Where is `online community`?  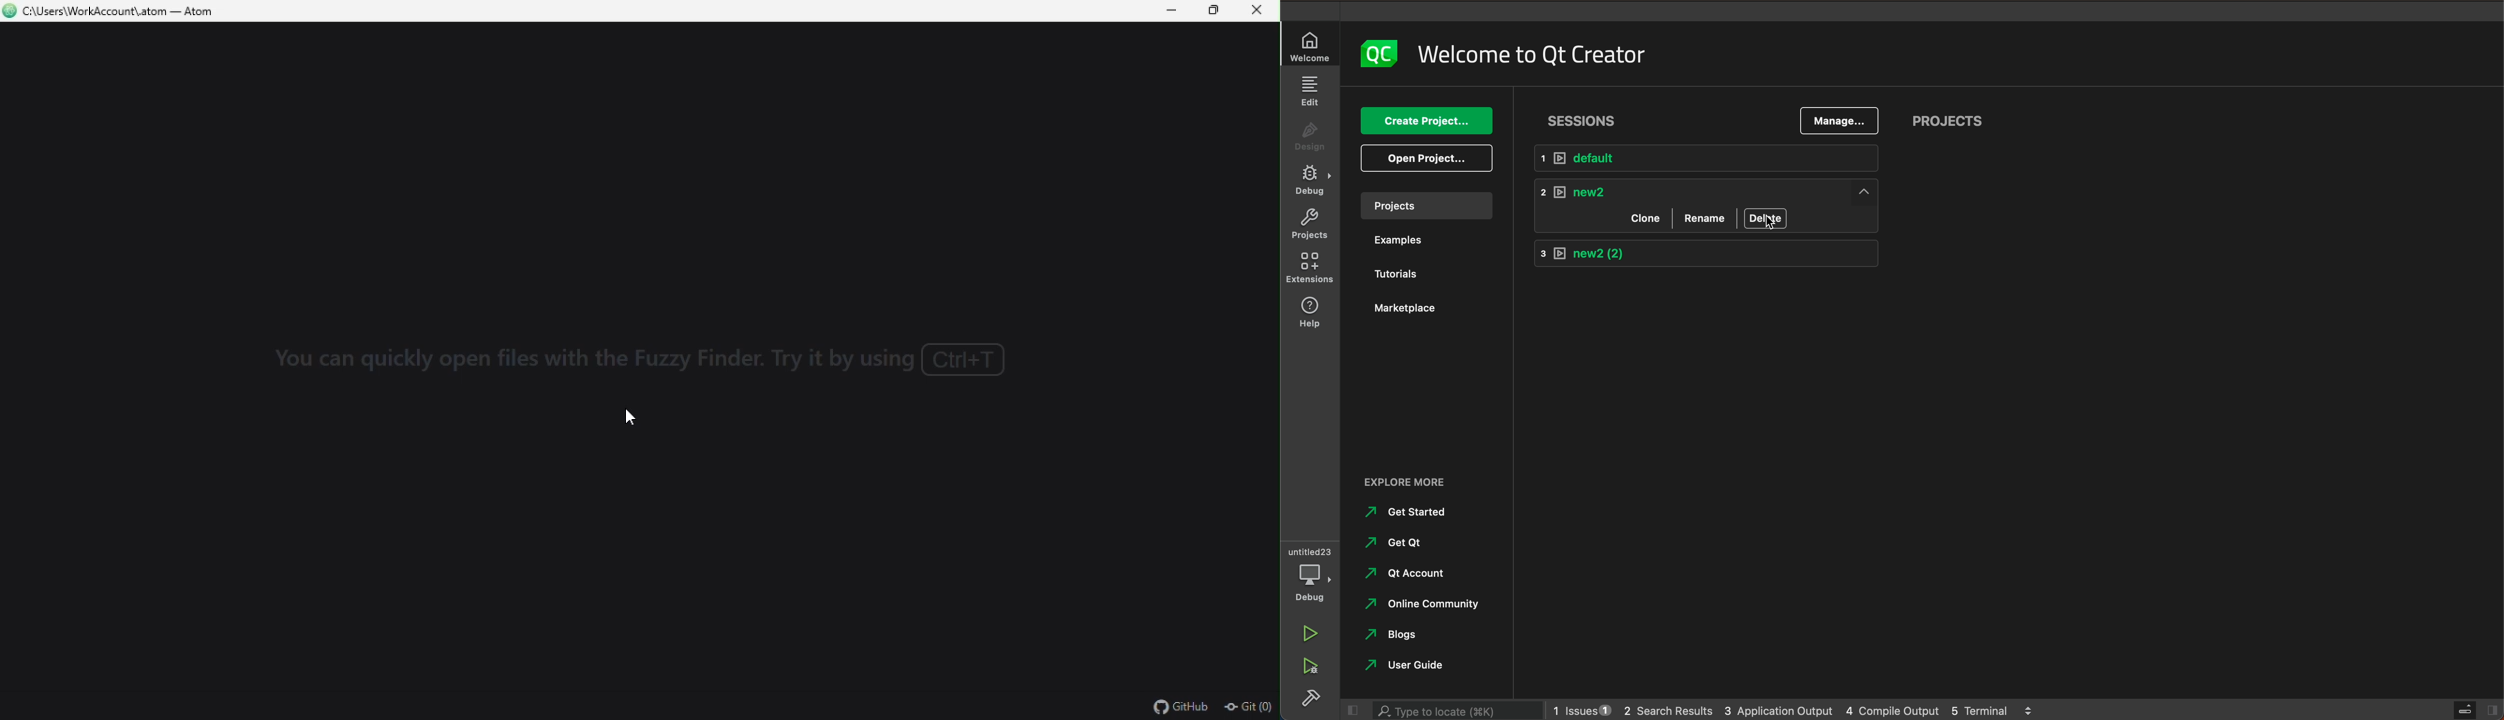 online community is located at coordinates (1427, 603).